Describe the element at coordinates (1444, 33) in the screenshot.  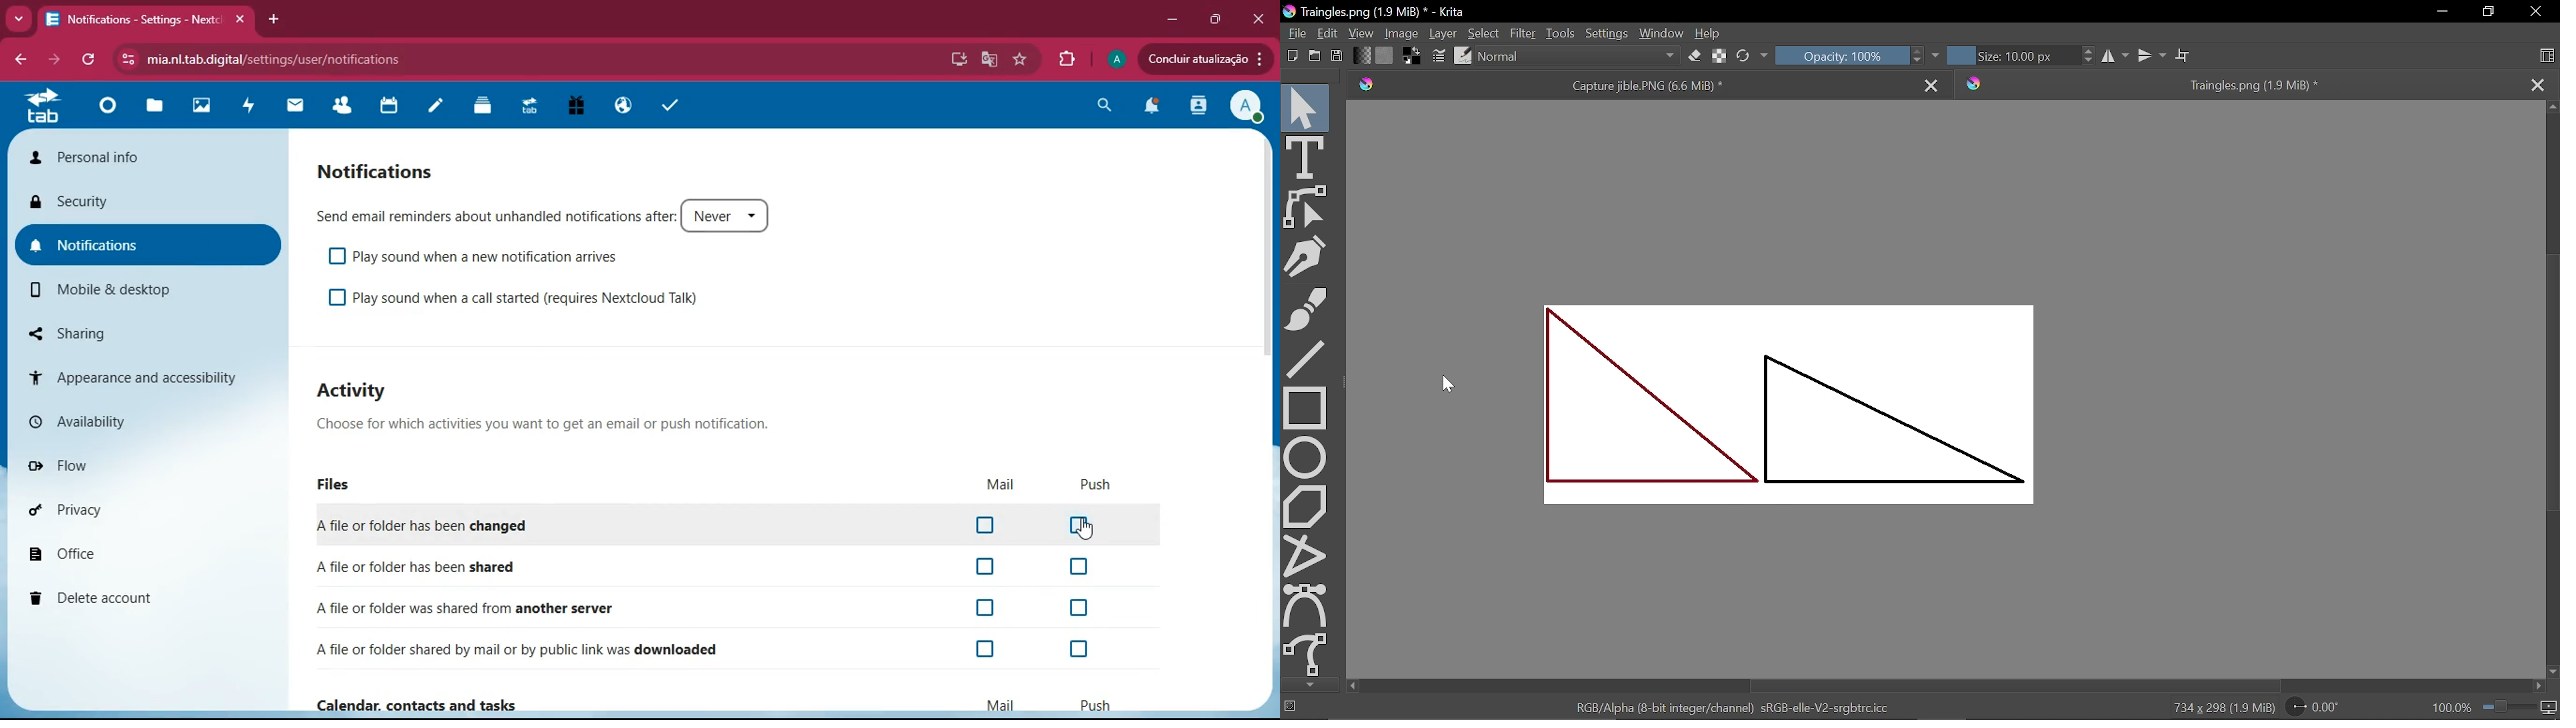
I see `Layer` at that location.